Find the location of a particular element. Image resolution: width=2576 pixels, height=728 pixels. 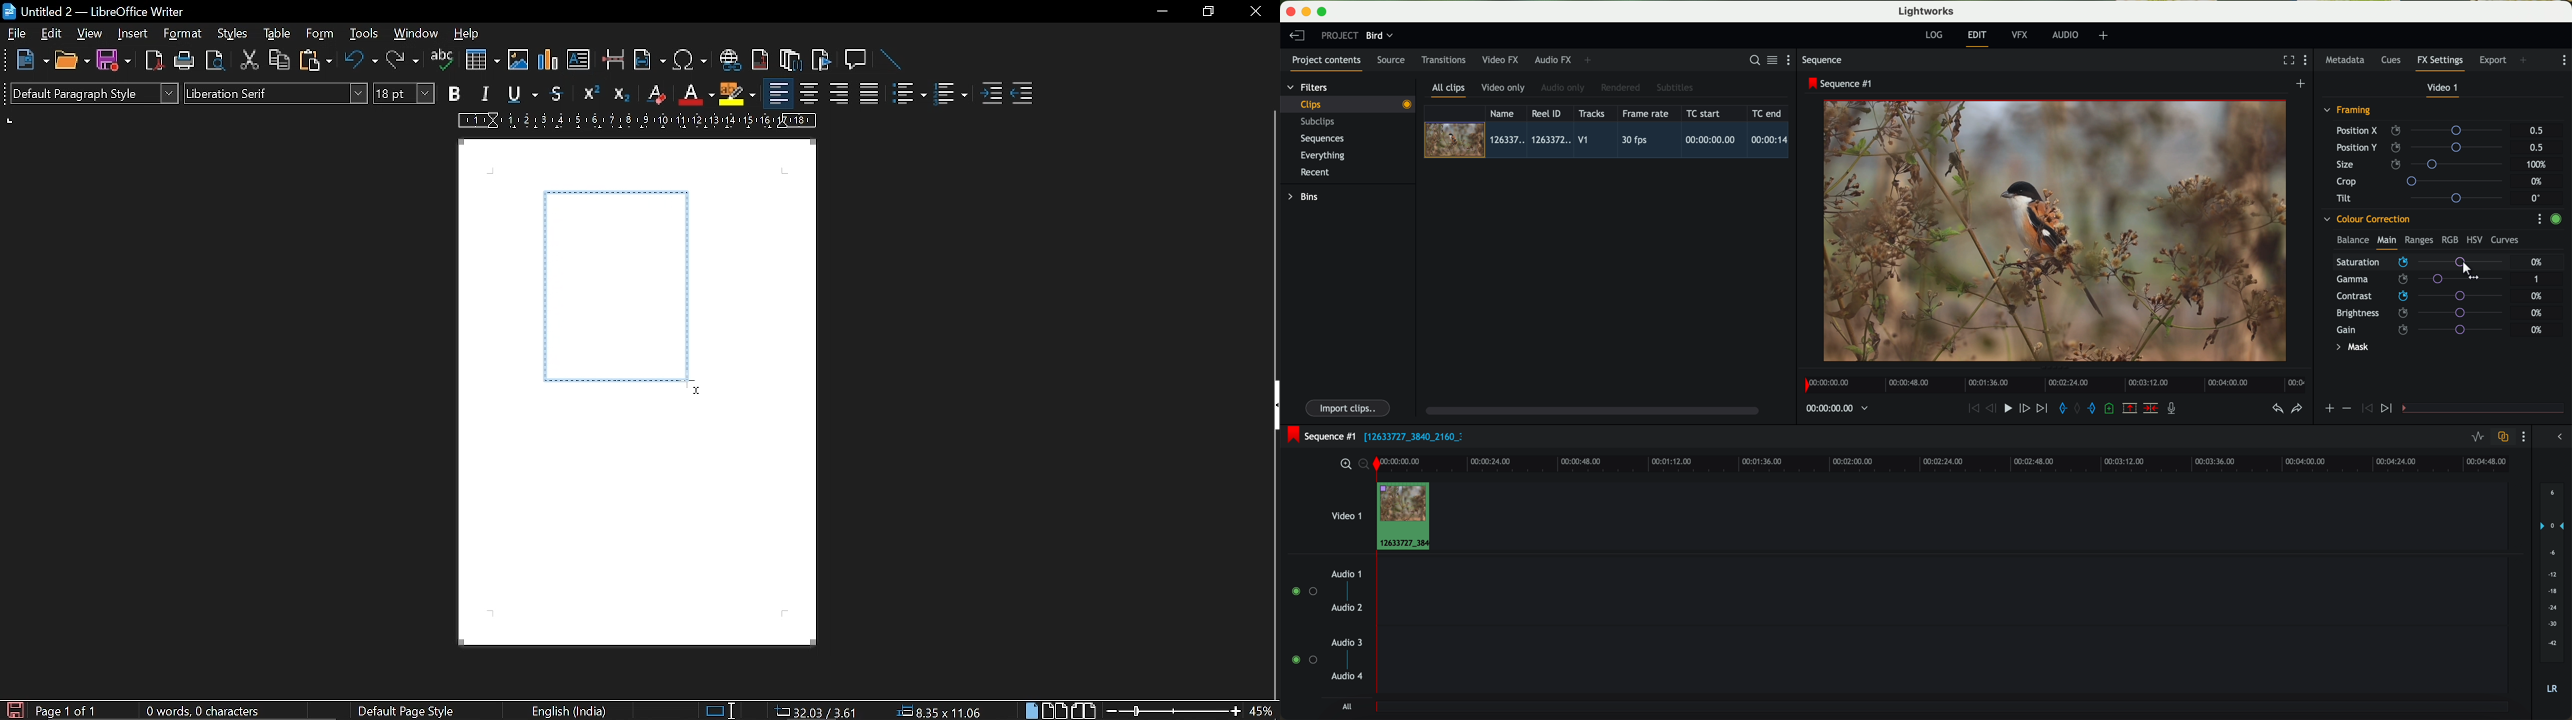

100% is located at coordinates (2539, 164).